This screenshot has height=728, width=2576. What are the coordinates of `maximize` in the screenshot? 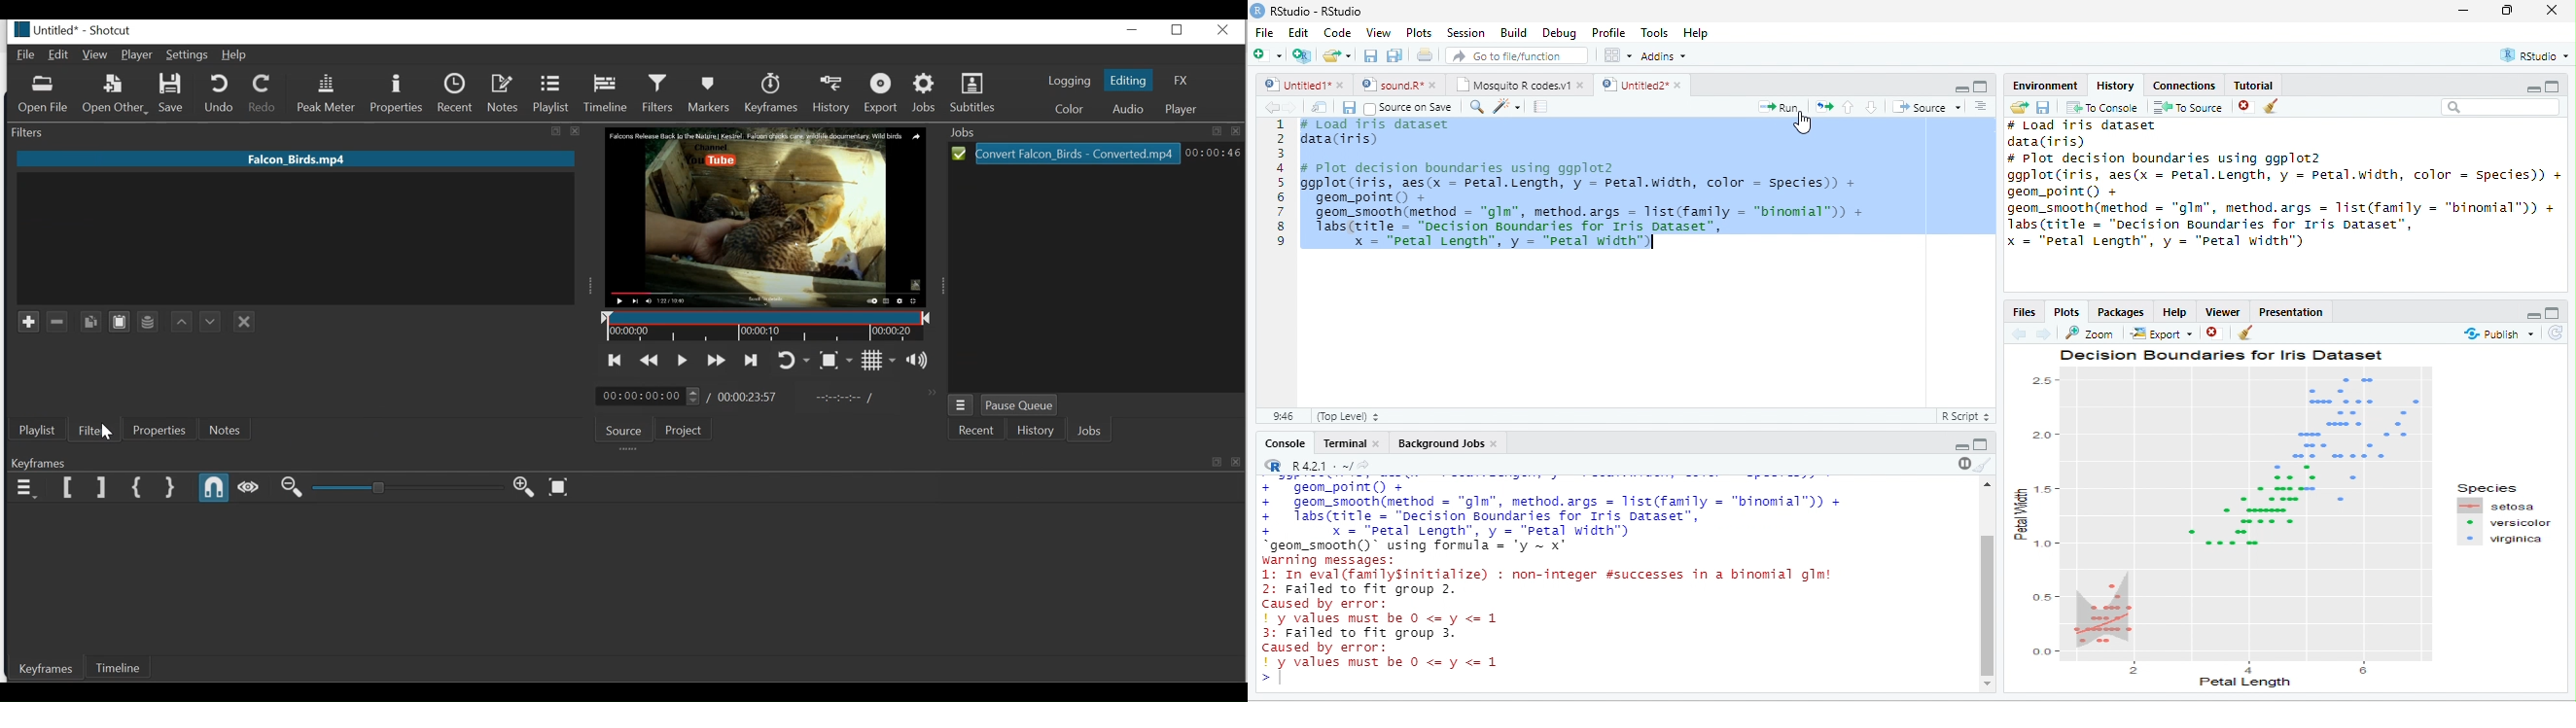 It's located at (1981, 87).